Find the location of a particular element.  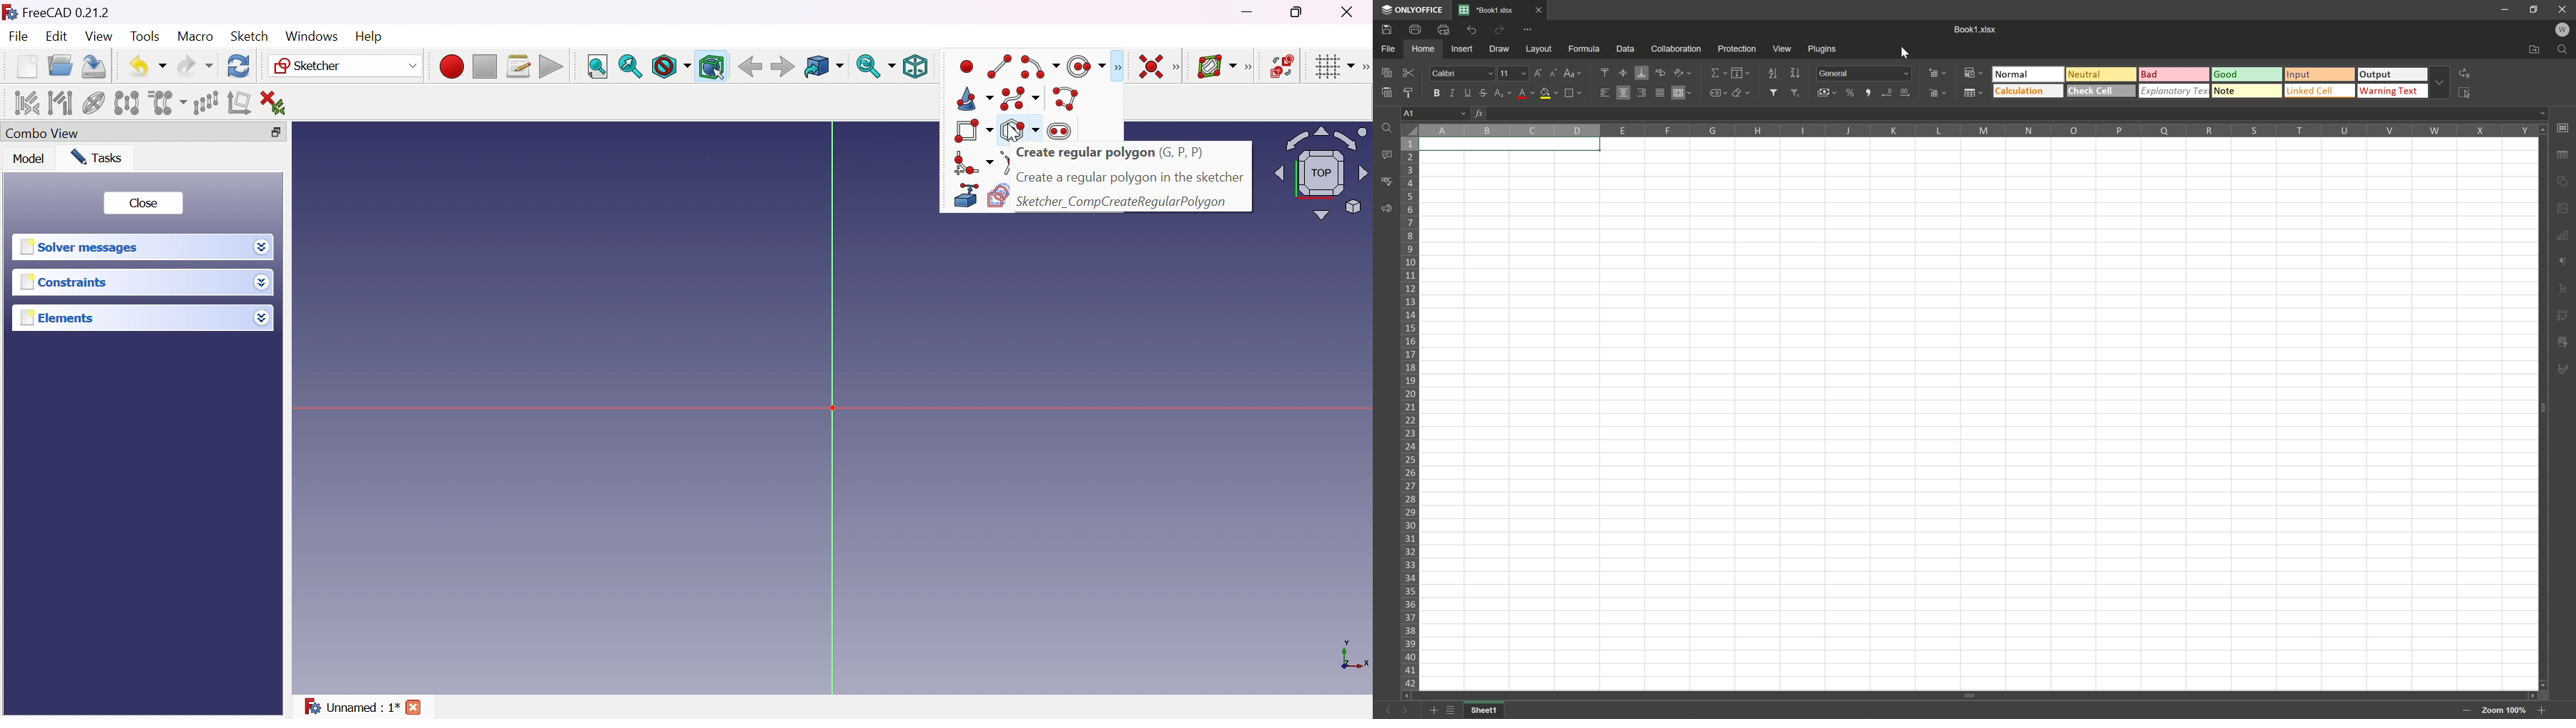

Redo is located at coordinates (195, 66).